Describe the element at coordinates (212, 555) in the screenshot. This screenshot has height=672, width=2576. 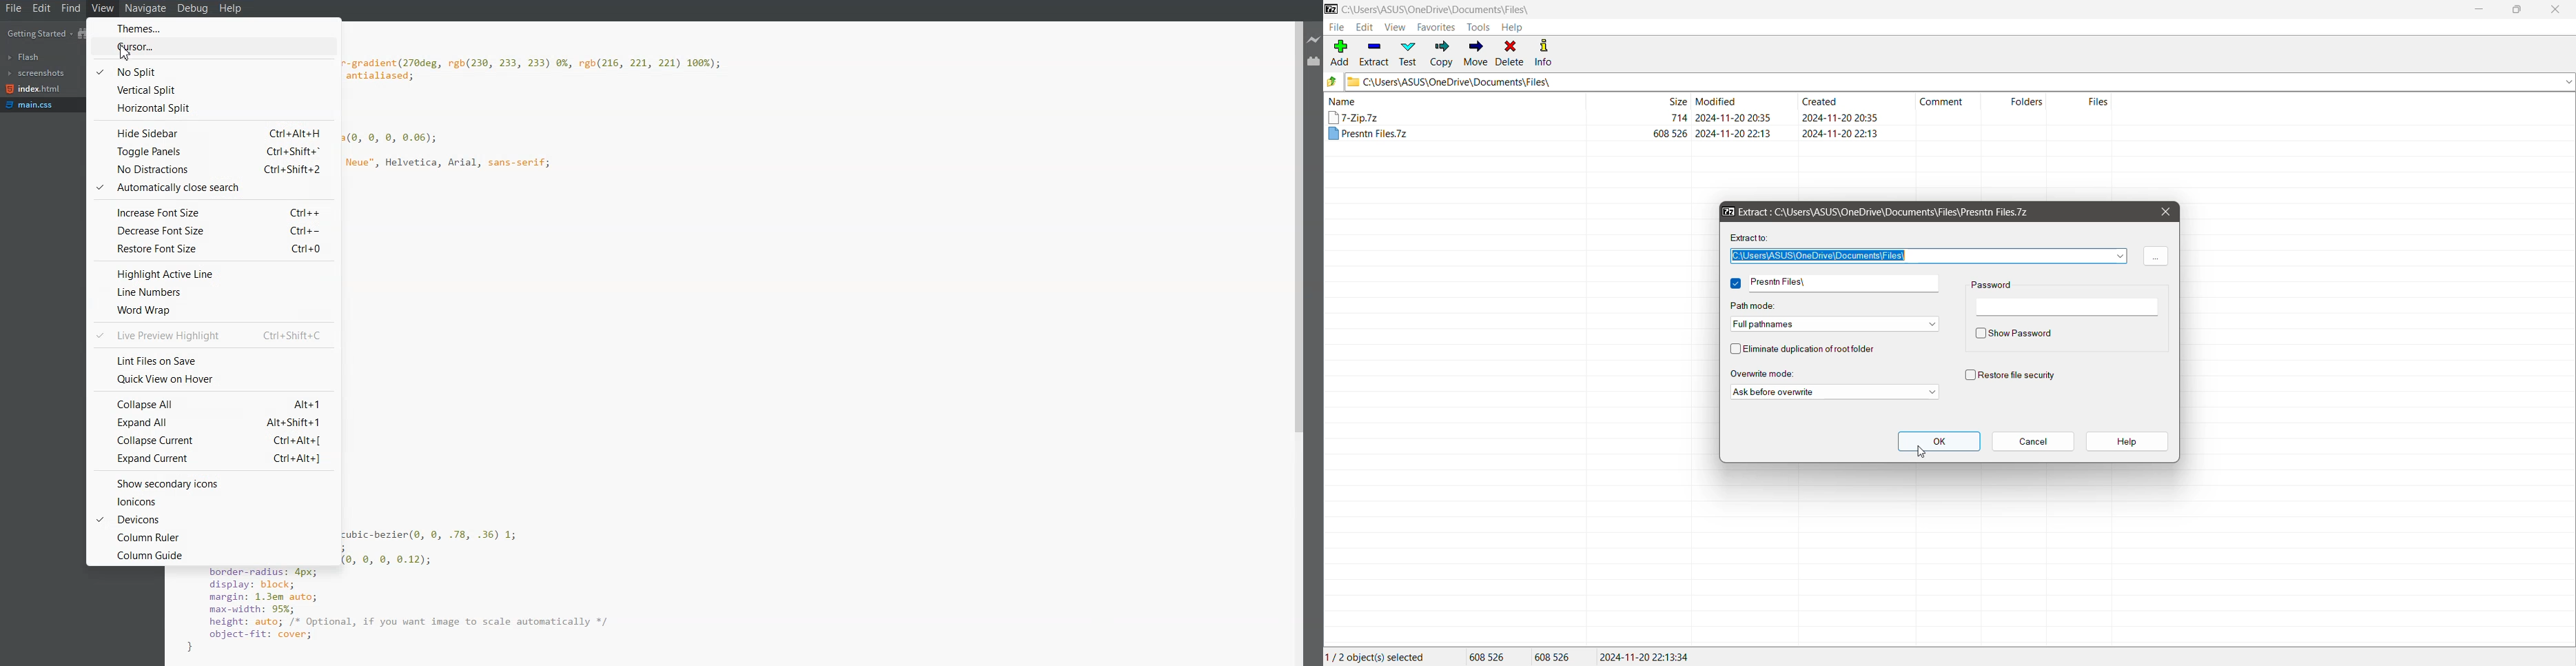
I see `Column Guide` at that location.